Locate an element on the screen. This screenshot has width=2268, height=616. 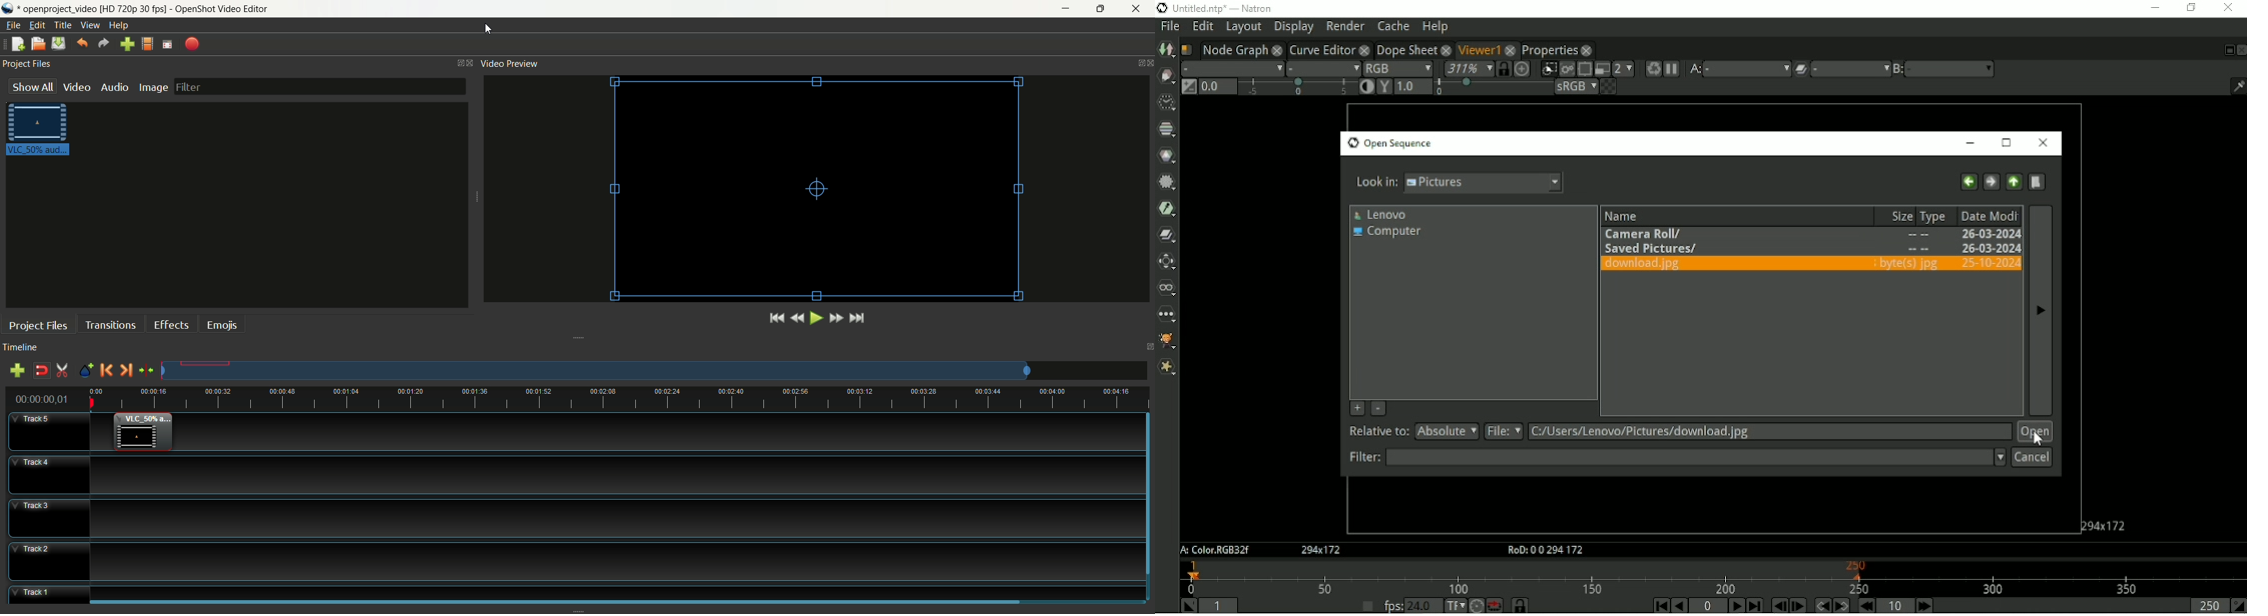
video clip is located at coordinates (146, 435).